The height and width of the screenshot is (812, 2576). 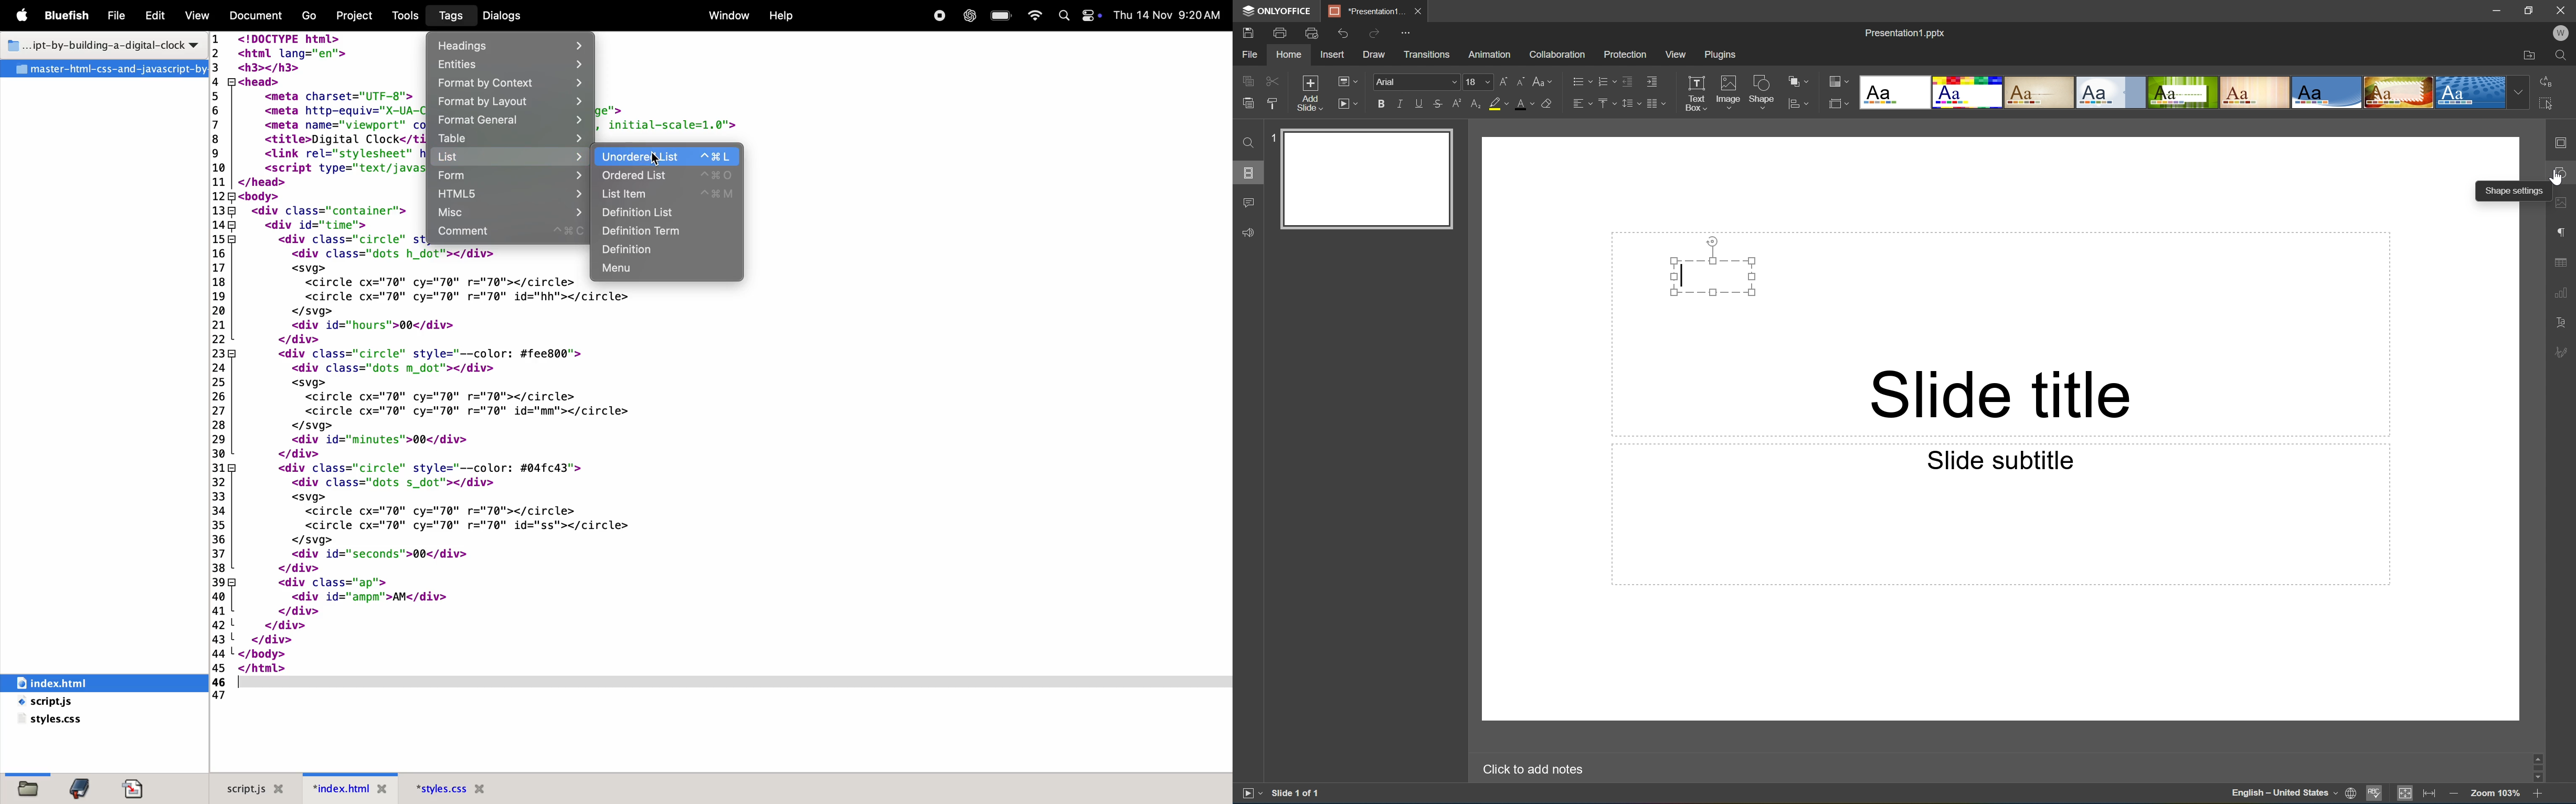 What do you see at coordinates (511, 157) in the screenshot?
I see `list` at bounding box center [511, 157].